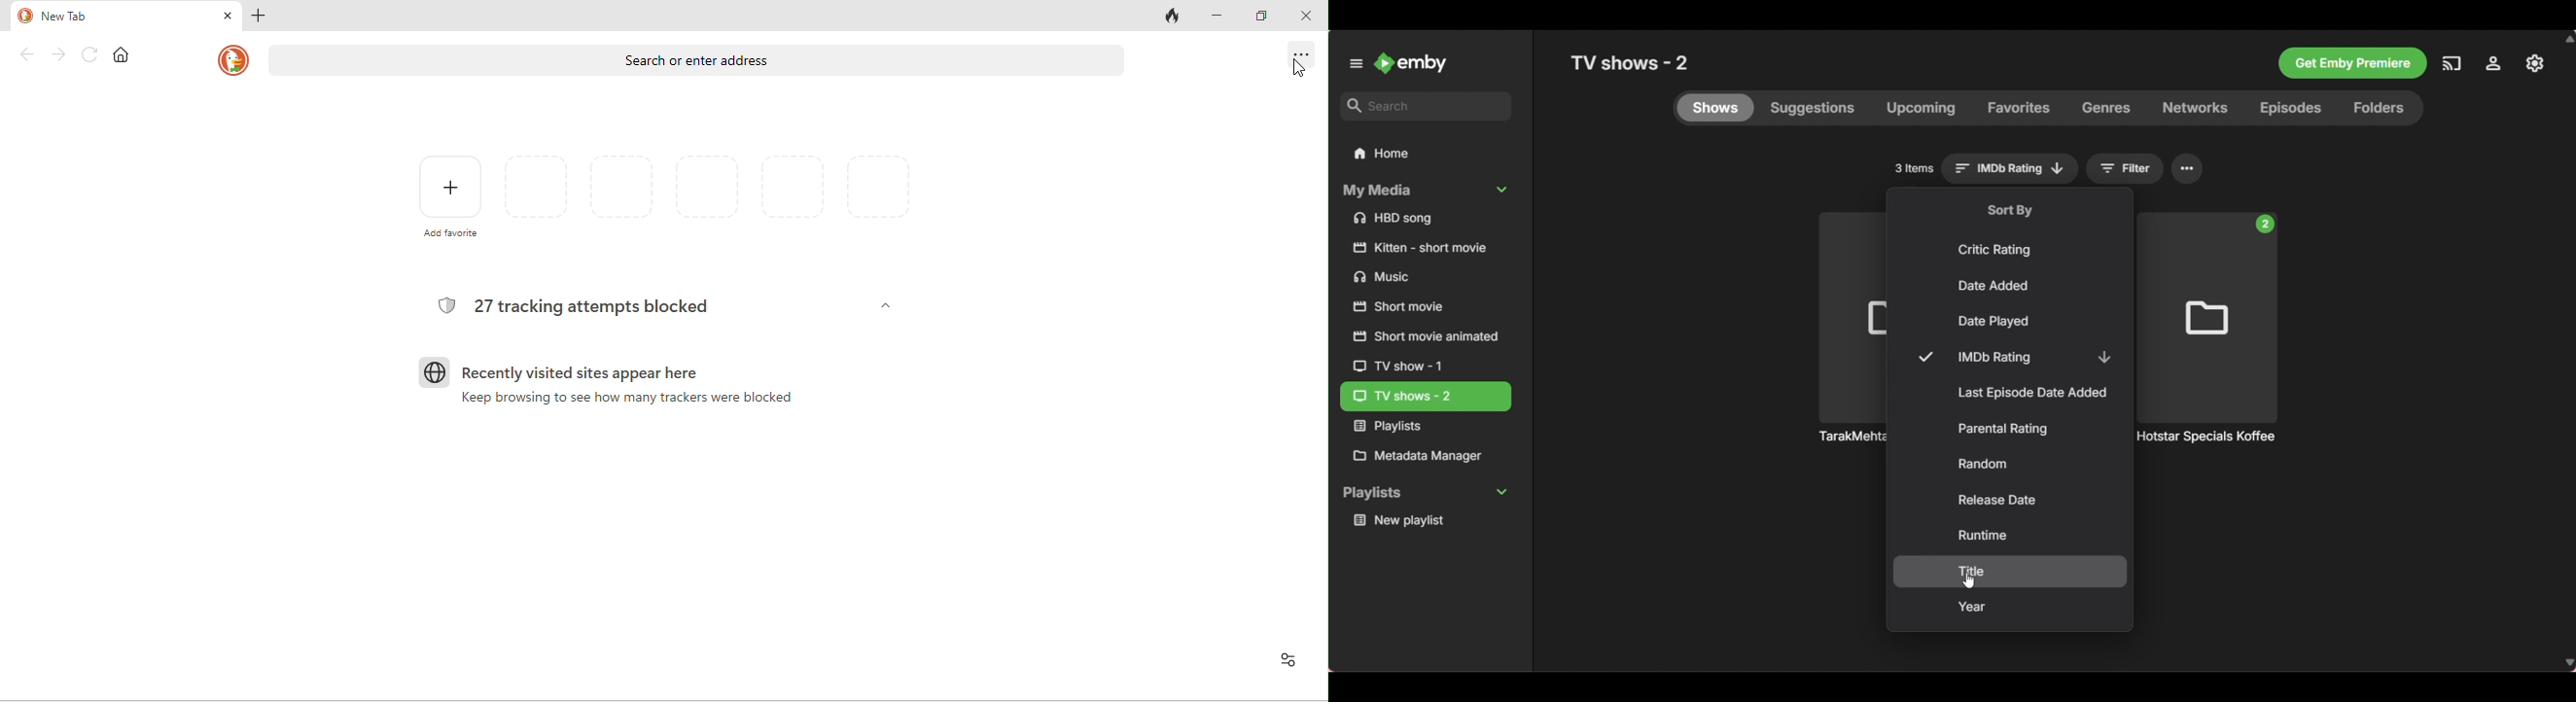 This screenshot has width=2576, height=728. Describe the element at coordinates (23, 17) in the screenshot. I see `duck duck go` at that location.